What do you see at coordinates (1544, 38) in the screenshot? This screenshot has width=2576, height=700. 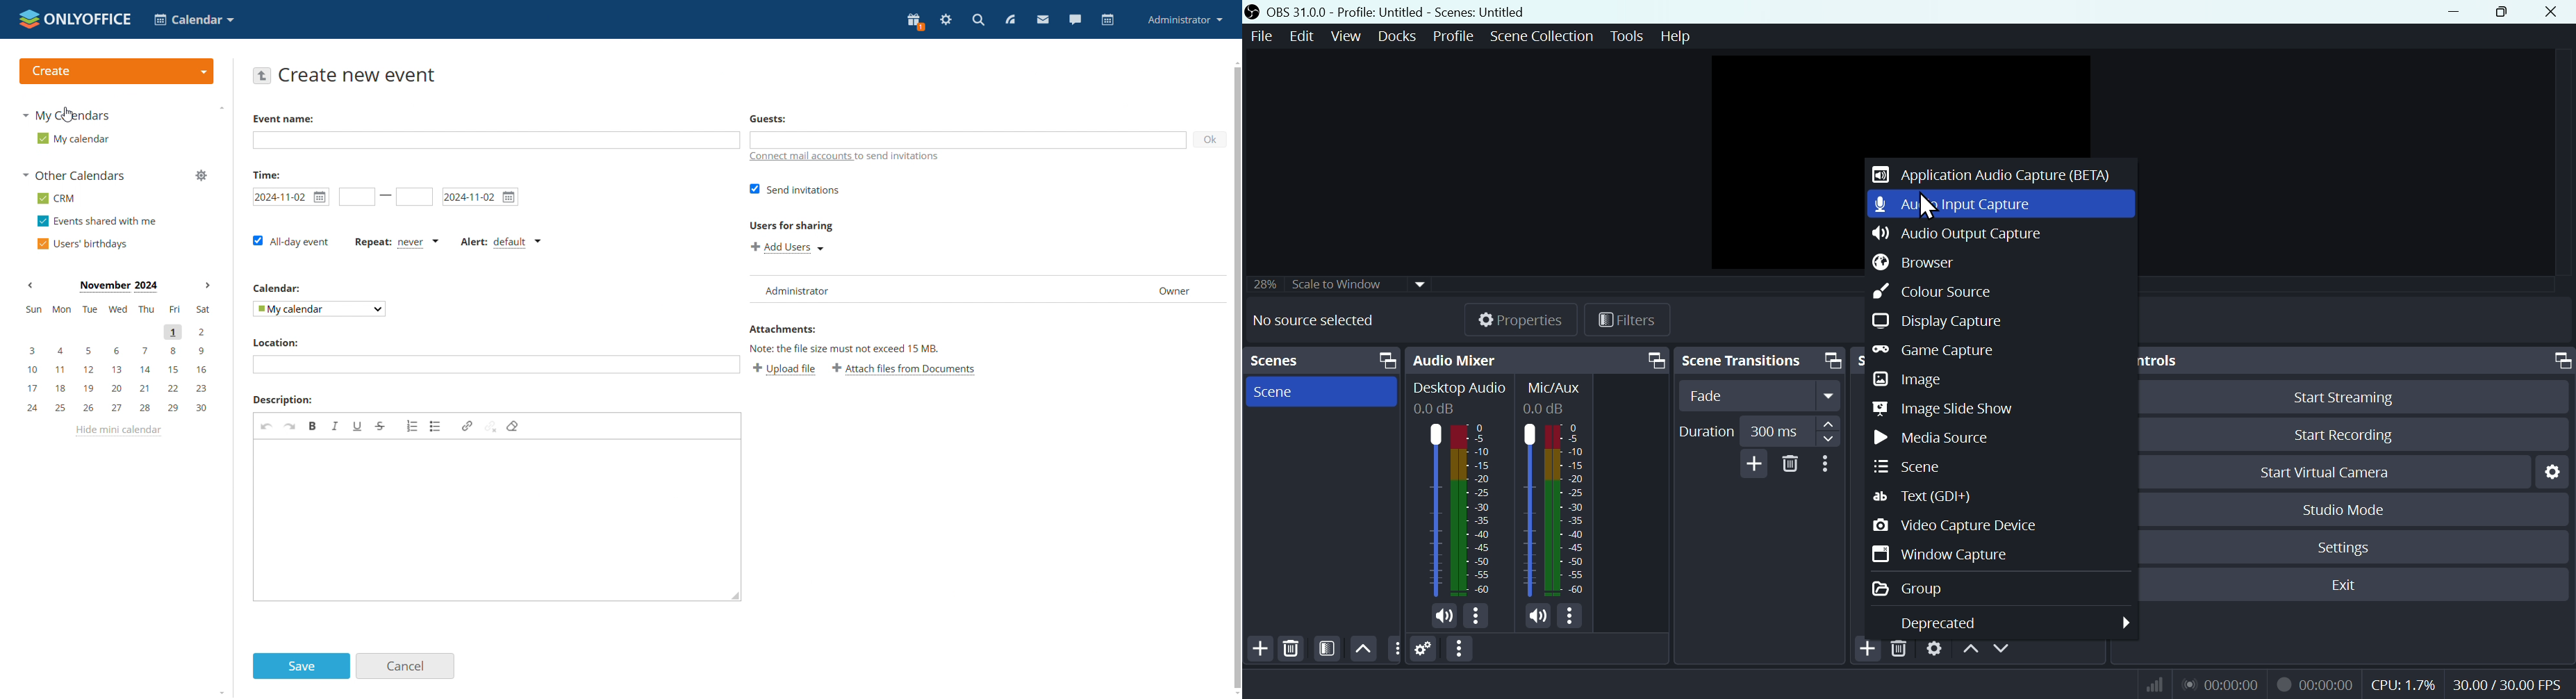 I see `Scene collection` at bounding box center [1544, 38].